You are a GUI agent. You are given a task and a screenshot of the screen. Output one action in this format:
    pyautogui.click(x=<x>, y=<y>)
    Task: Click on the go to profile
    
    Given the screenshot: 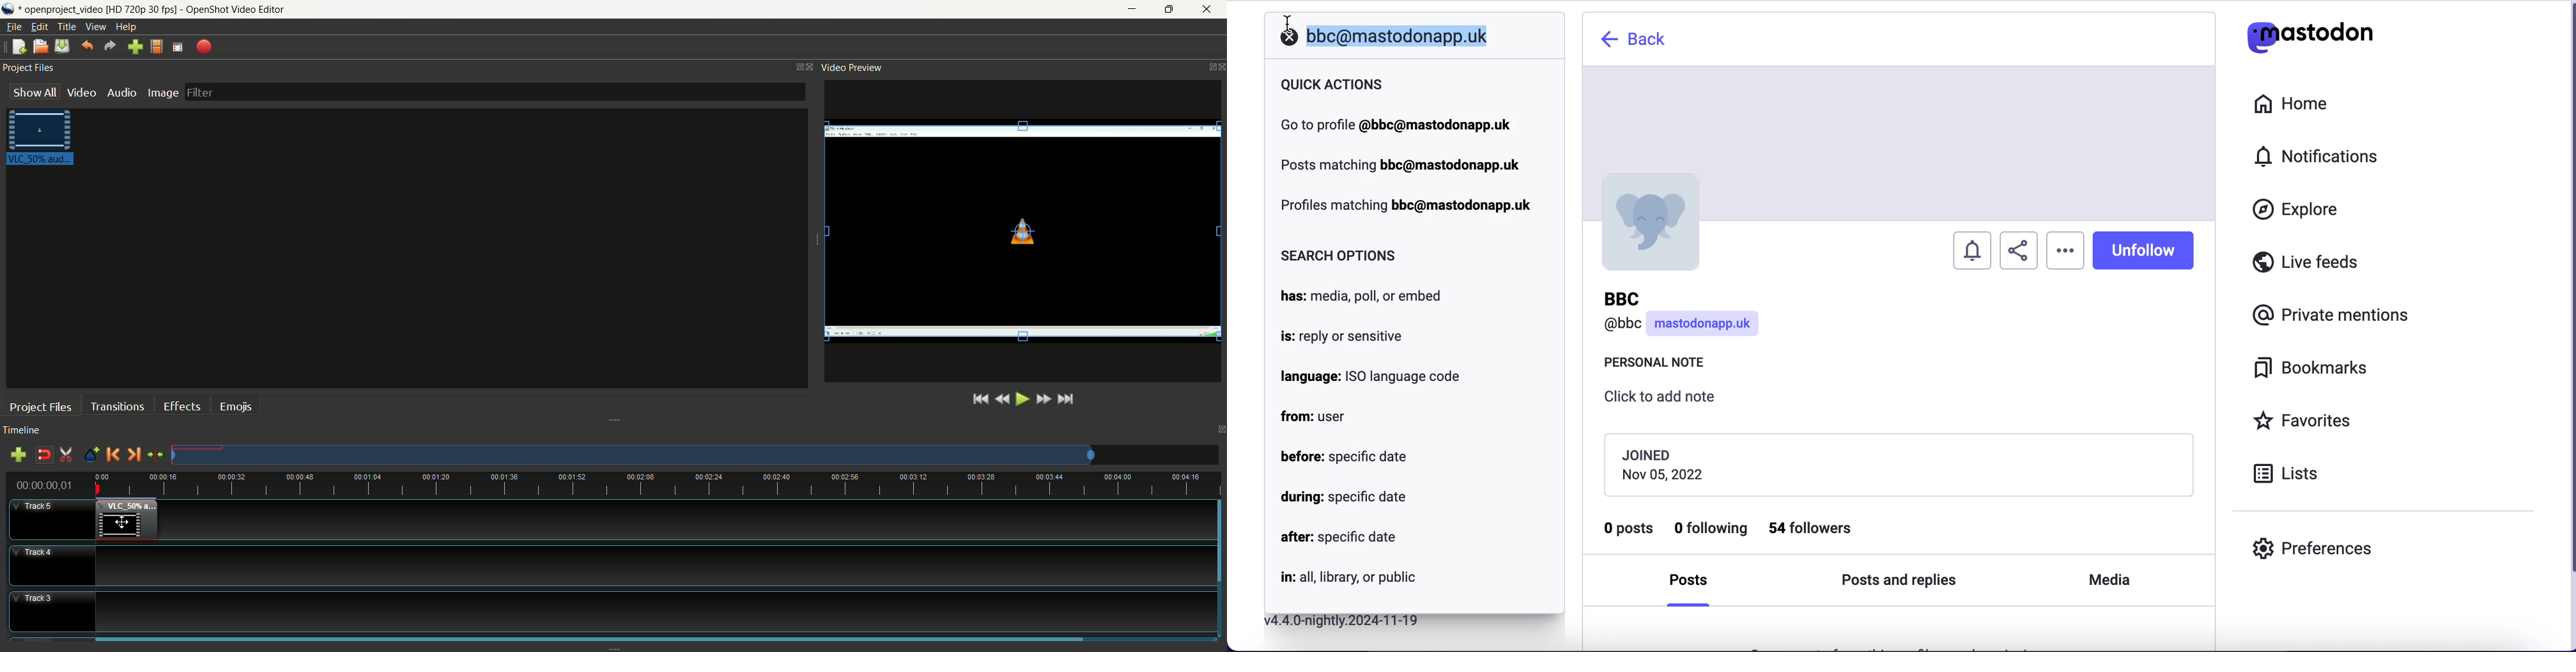 What is the action you would take?
    pyautogui.click(x=1397, y=125)
    